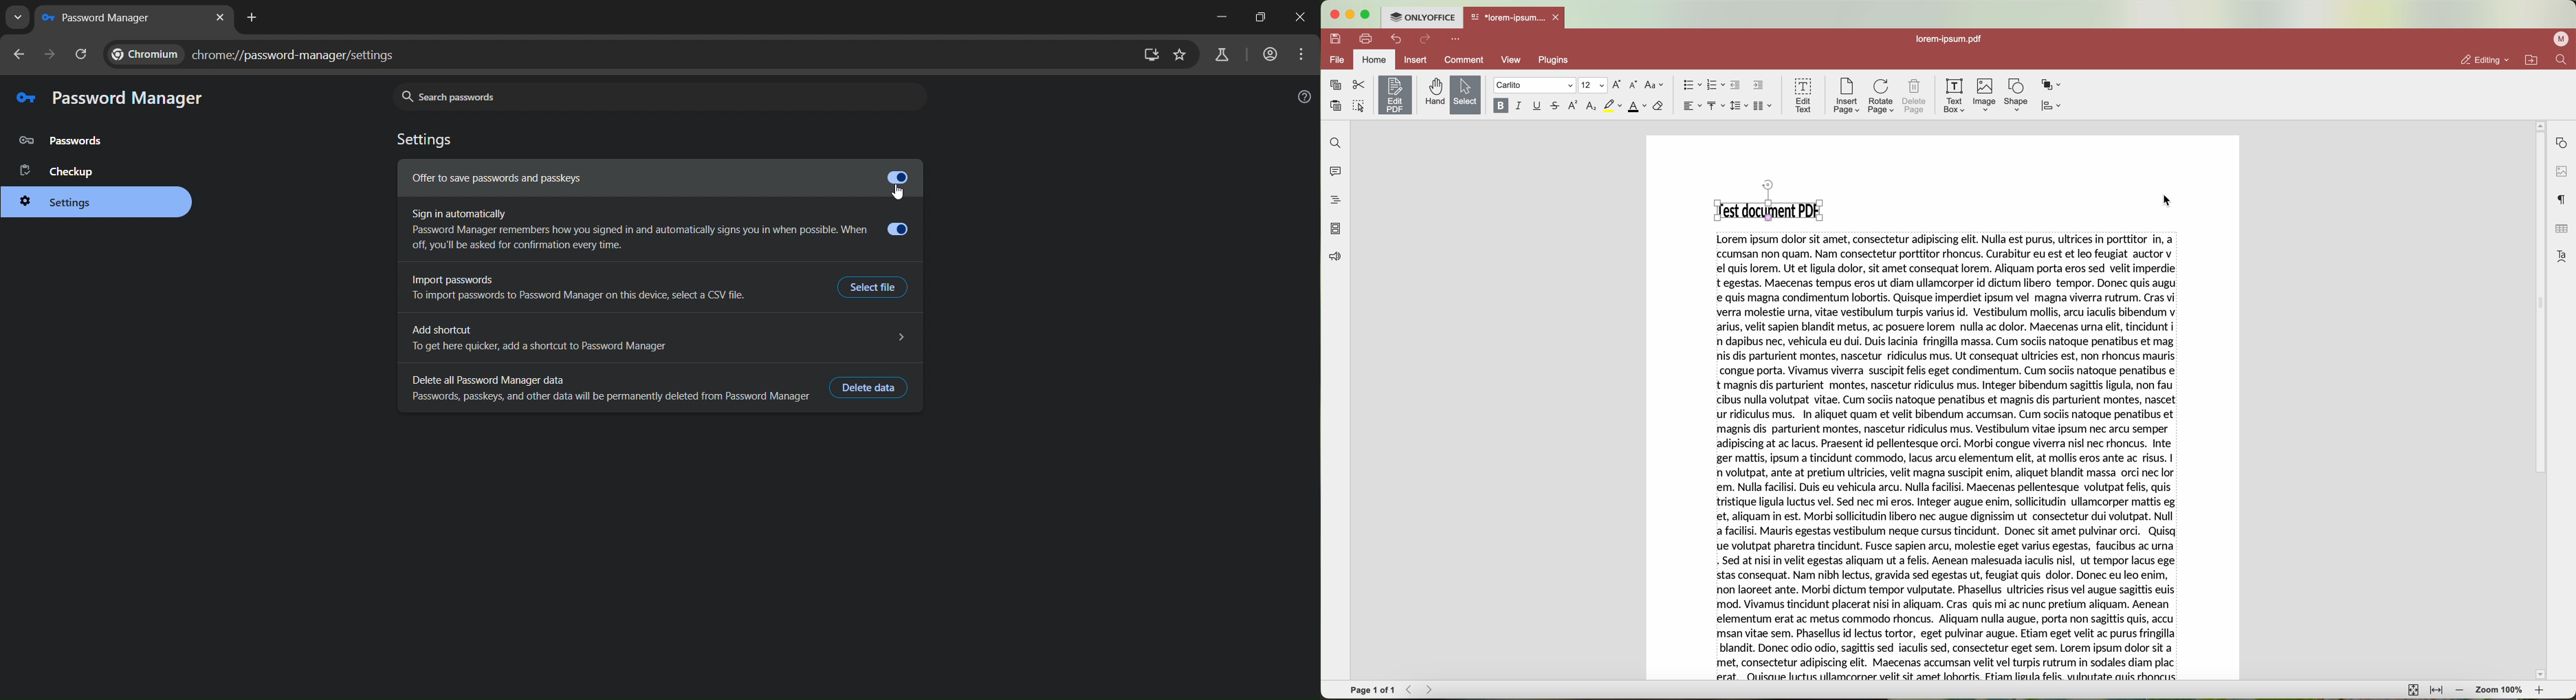  I want to click on vertical align, so click(1717, 106).